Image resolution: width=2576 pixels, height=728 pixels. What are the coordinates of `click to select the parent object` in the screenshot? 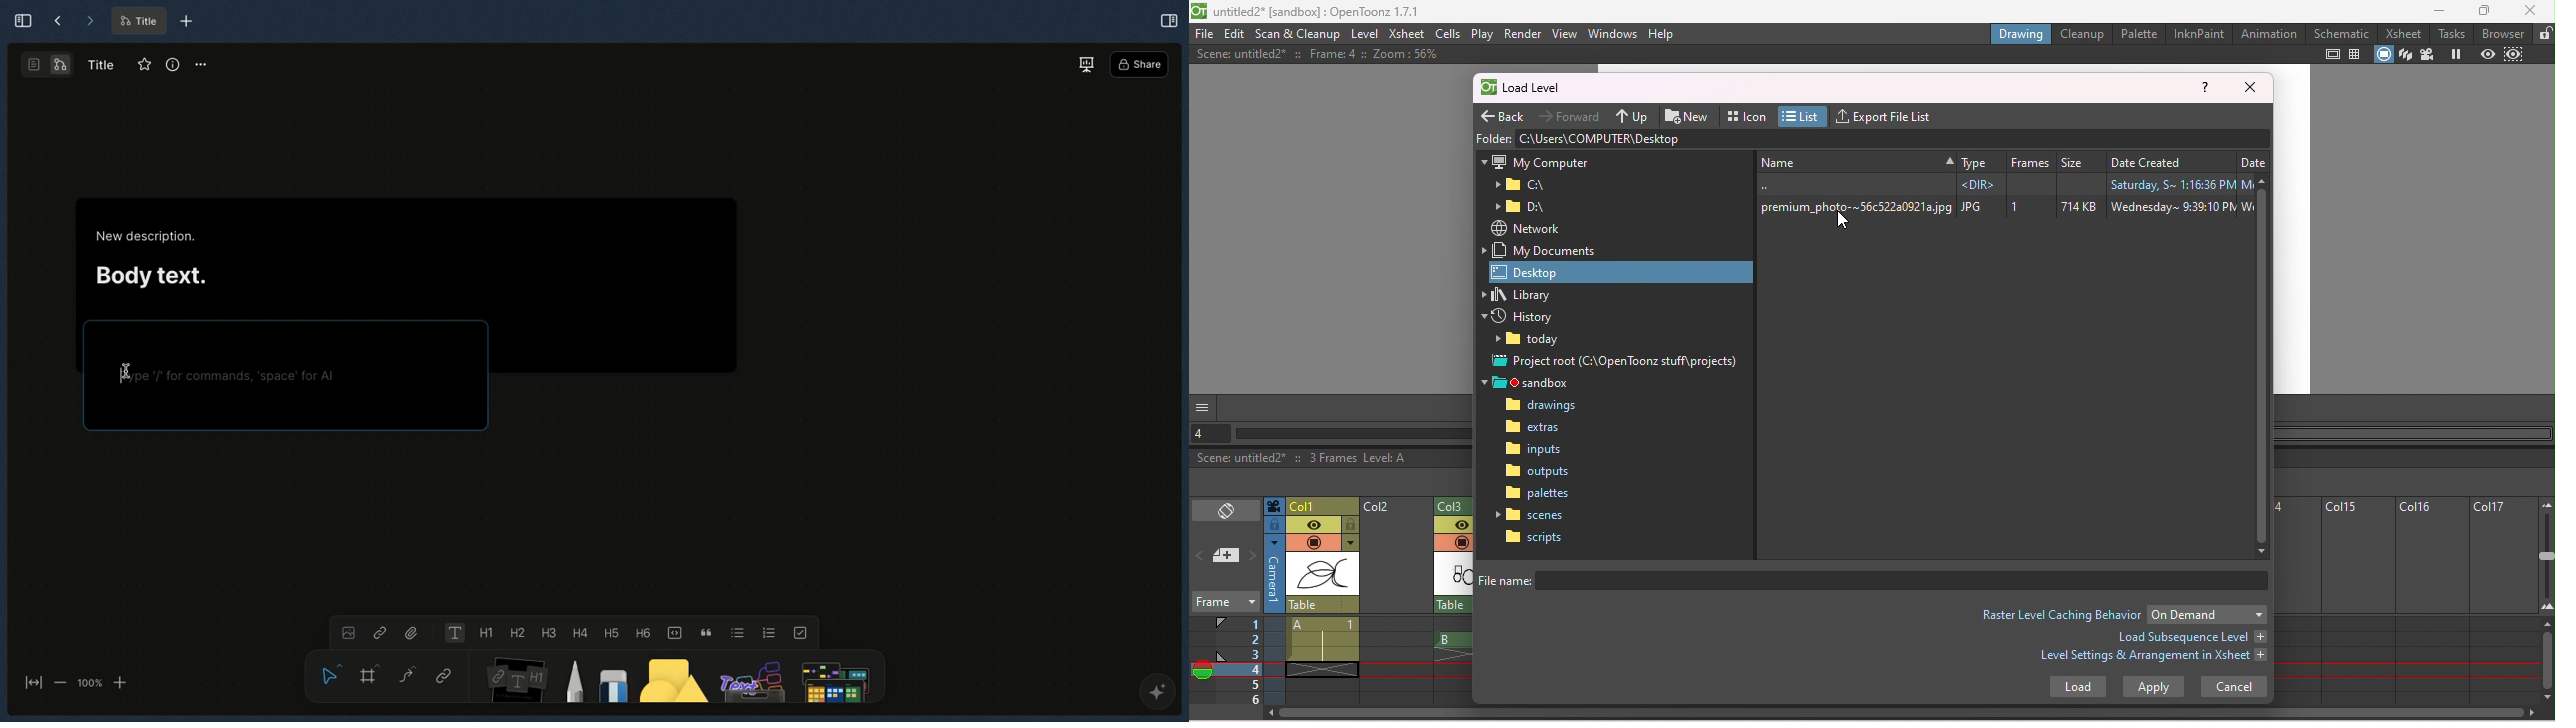 It's located at (1323, 605).